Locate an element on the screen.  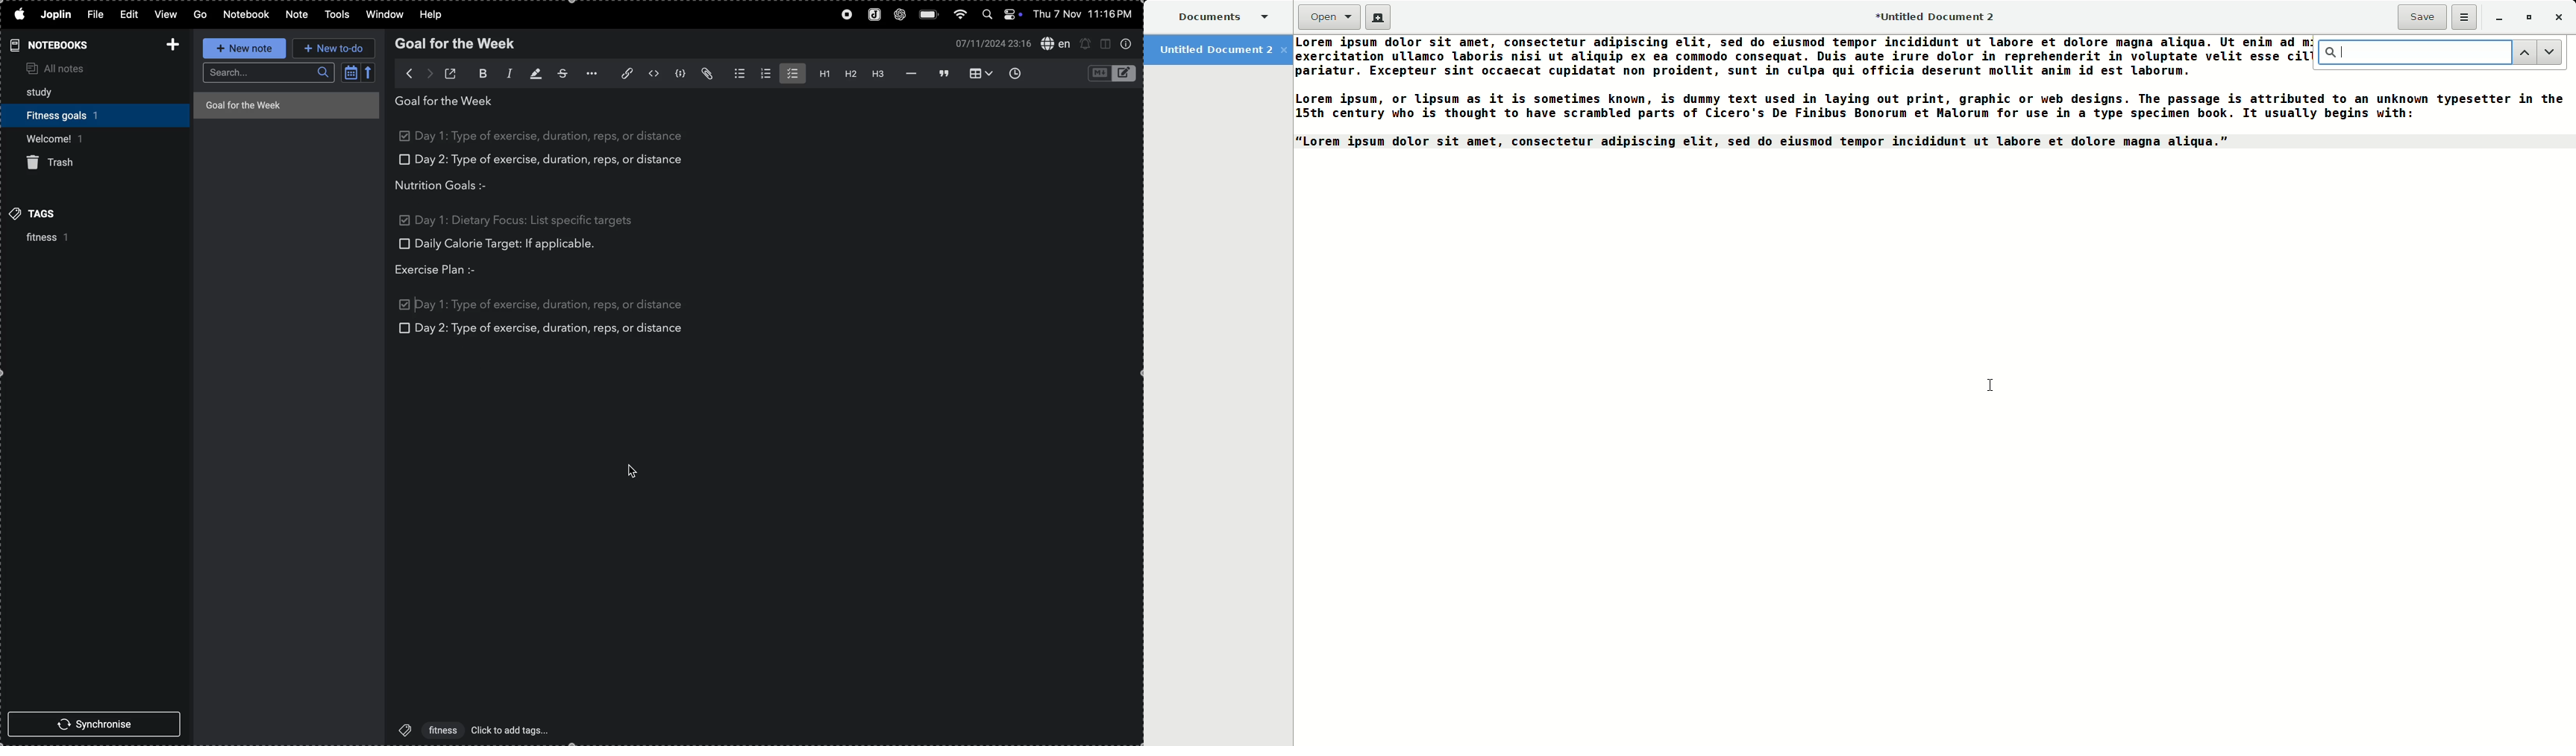
New is located at coordinates (1379, 17).